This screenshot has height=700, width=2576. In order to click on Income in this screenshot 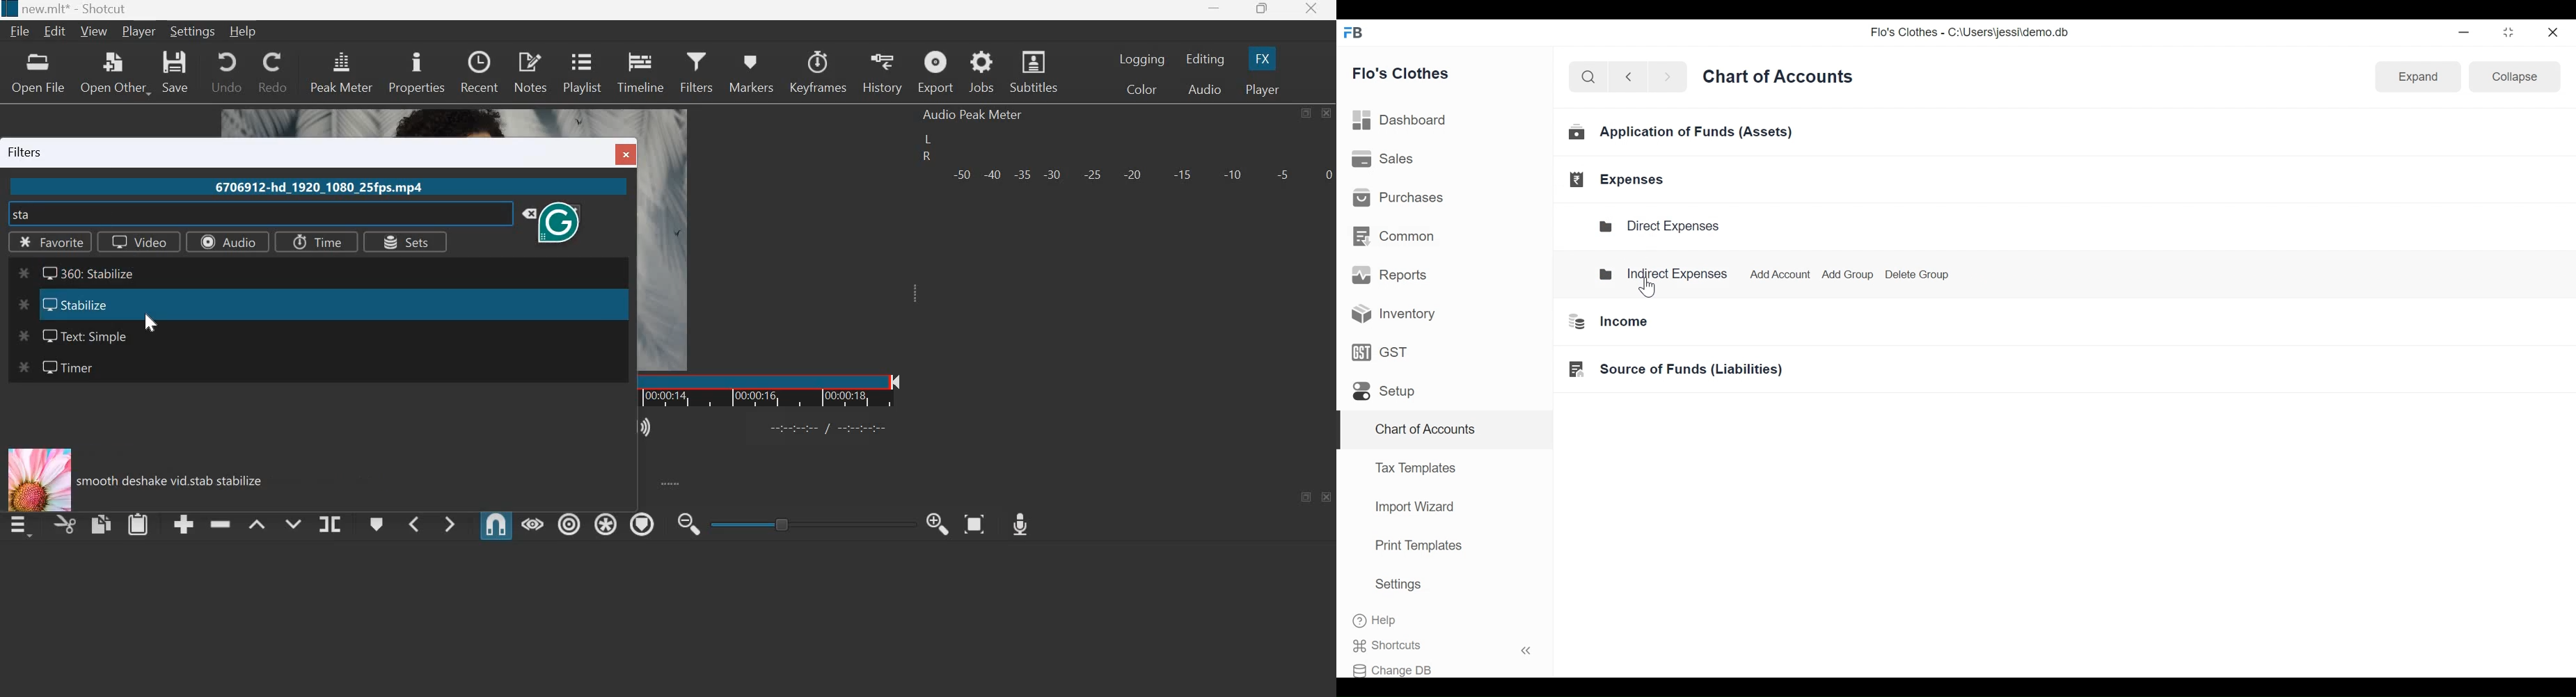, I will do `click(1603, 321)`.